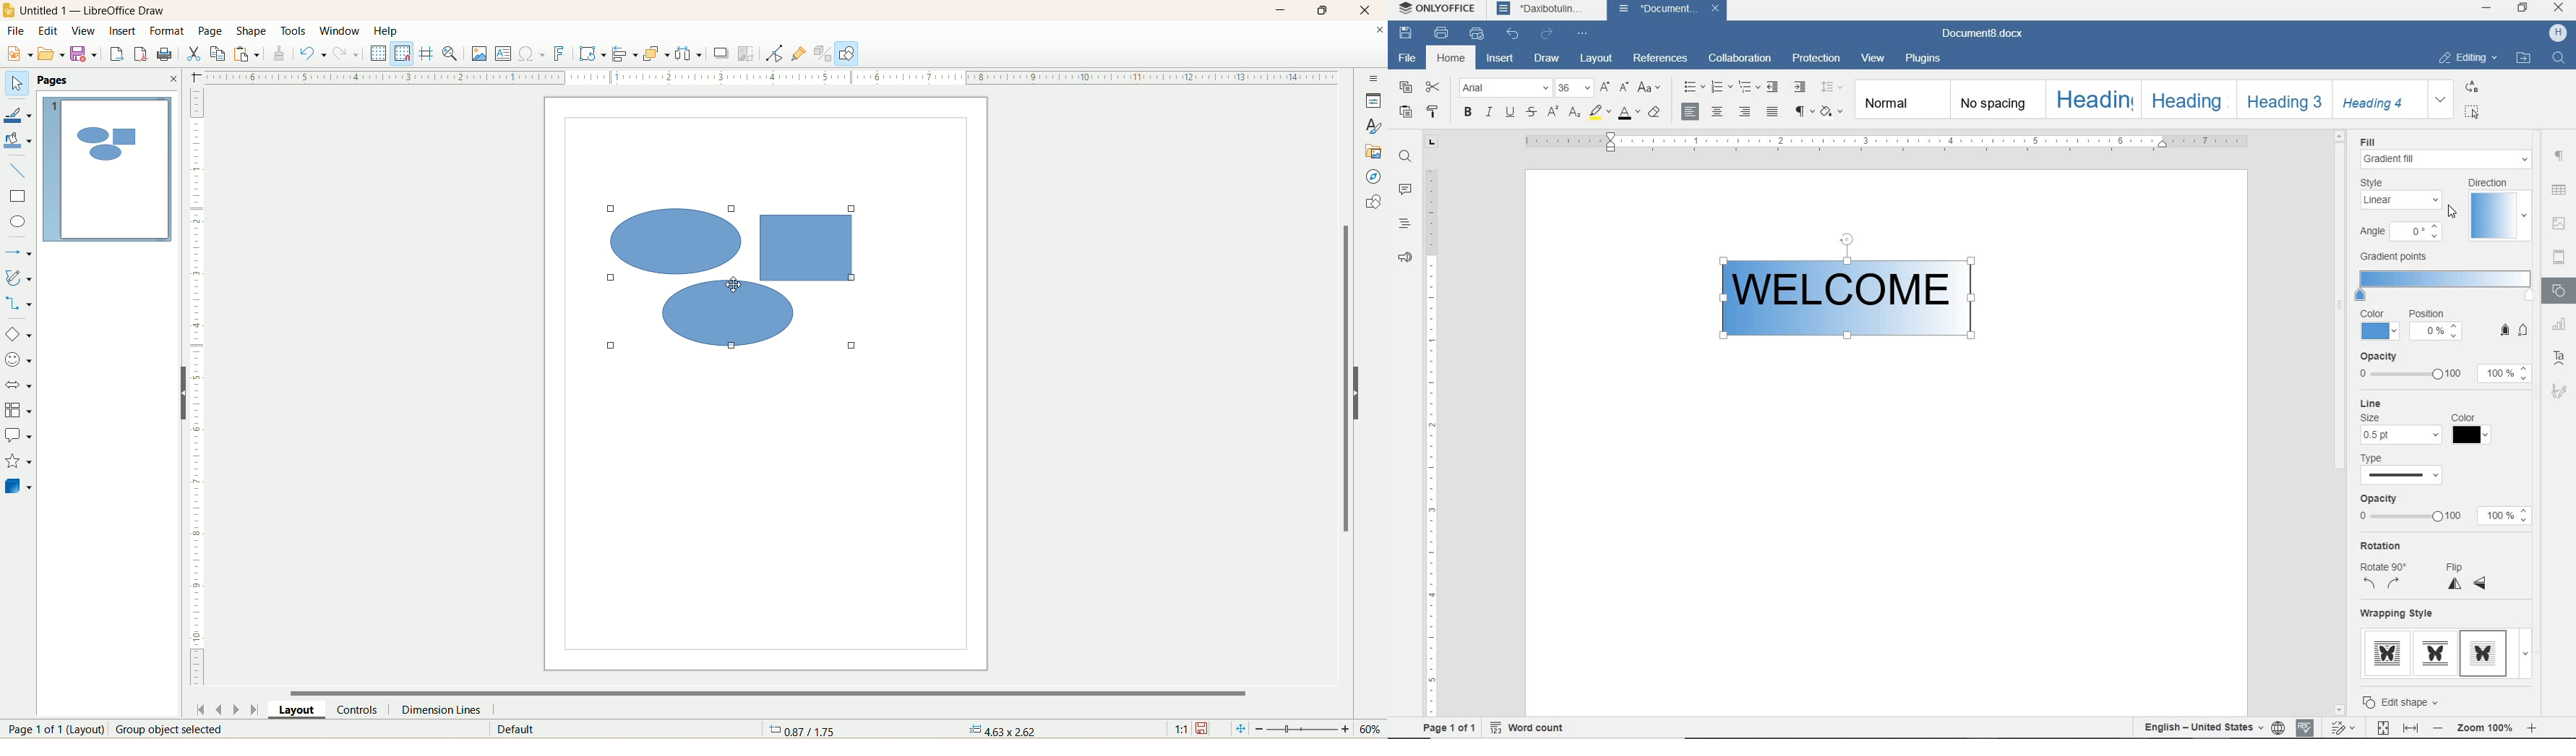  Describe the element at coordinates (799, 731) in the screenshot. I see `coordinates` at that location.